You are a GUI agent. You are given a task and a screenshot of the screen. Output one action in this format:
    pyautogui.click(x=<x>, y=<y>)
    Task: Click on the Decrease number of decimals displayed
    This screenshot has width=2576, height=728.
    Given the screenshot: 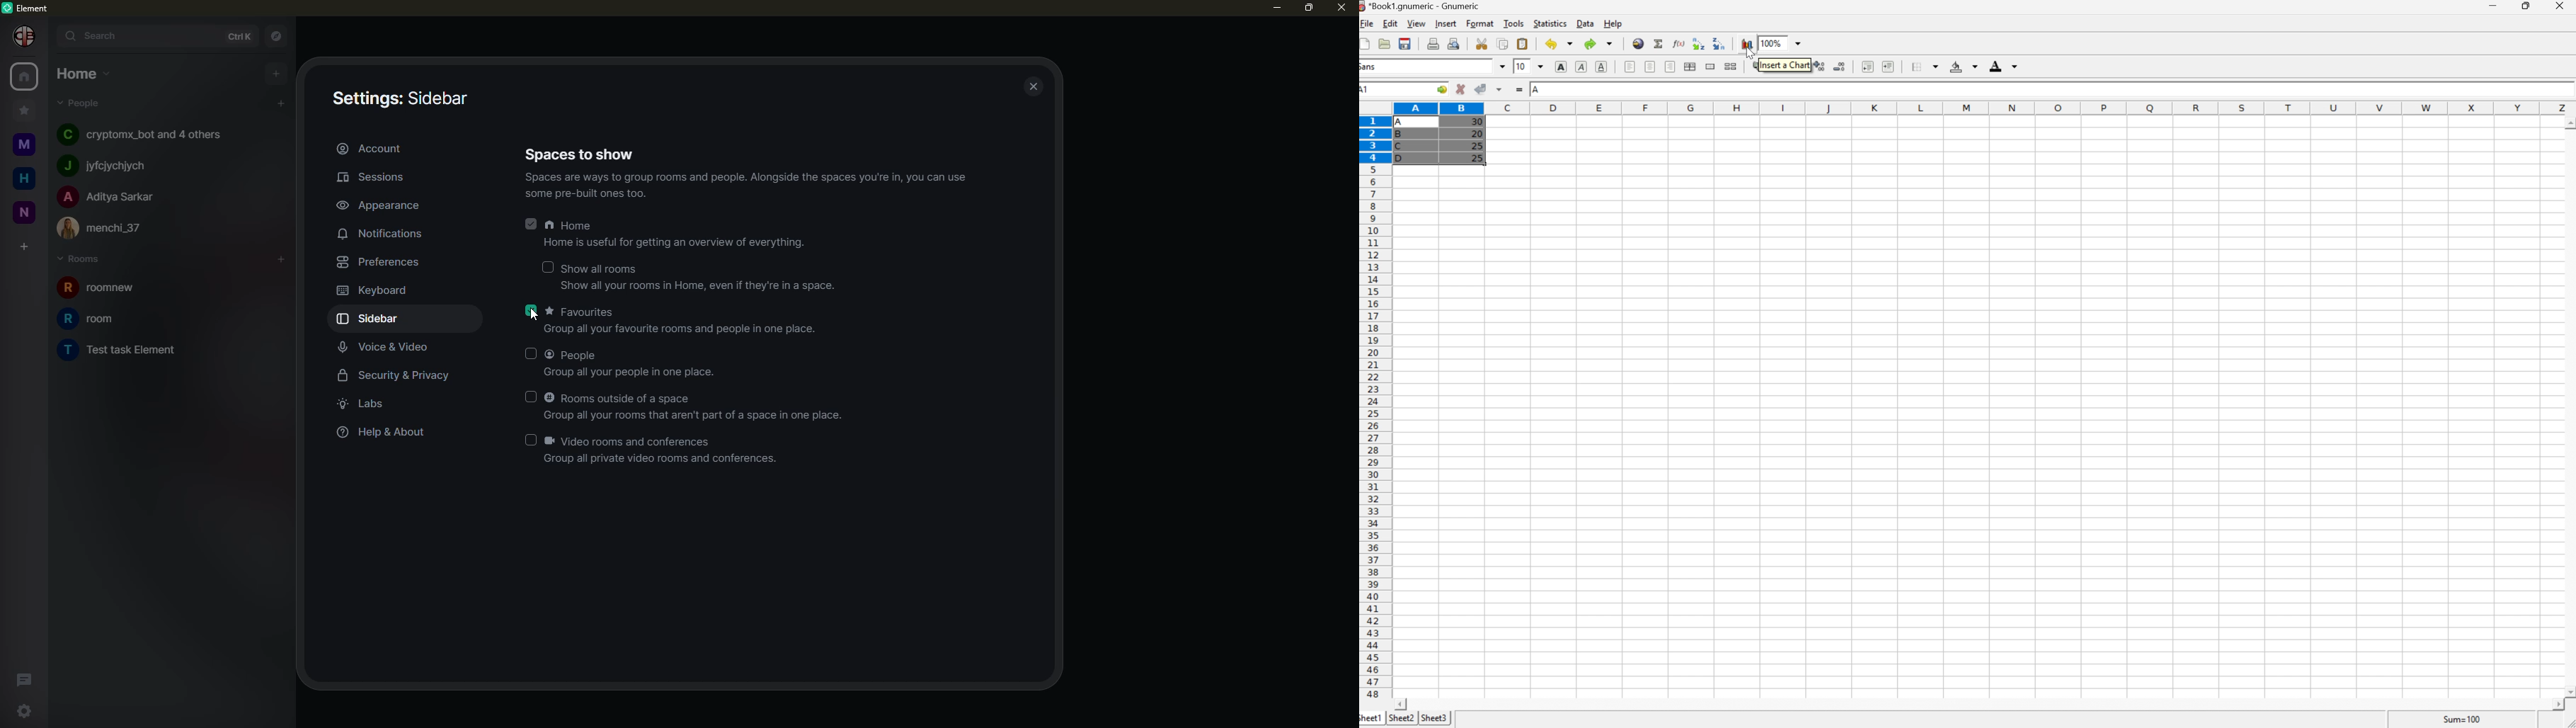 What is the action you would take?
    pyautogui.click(x=1841, y=67)
    